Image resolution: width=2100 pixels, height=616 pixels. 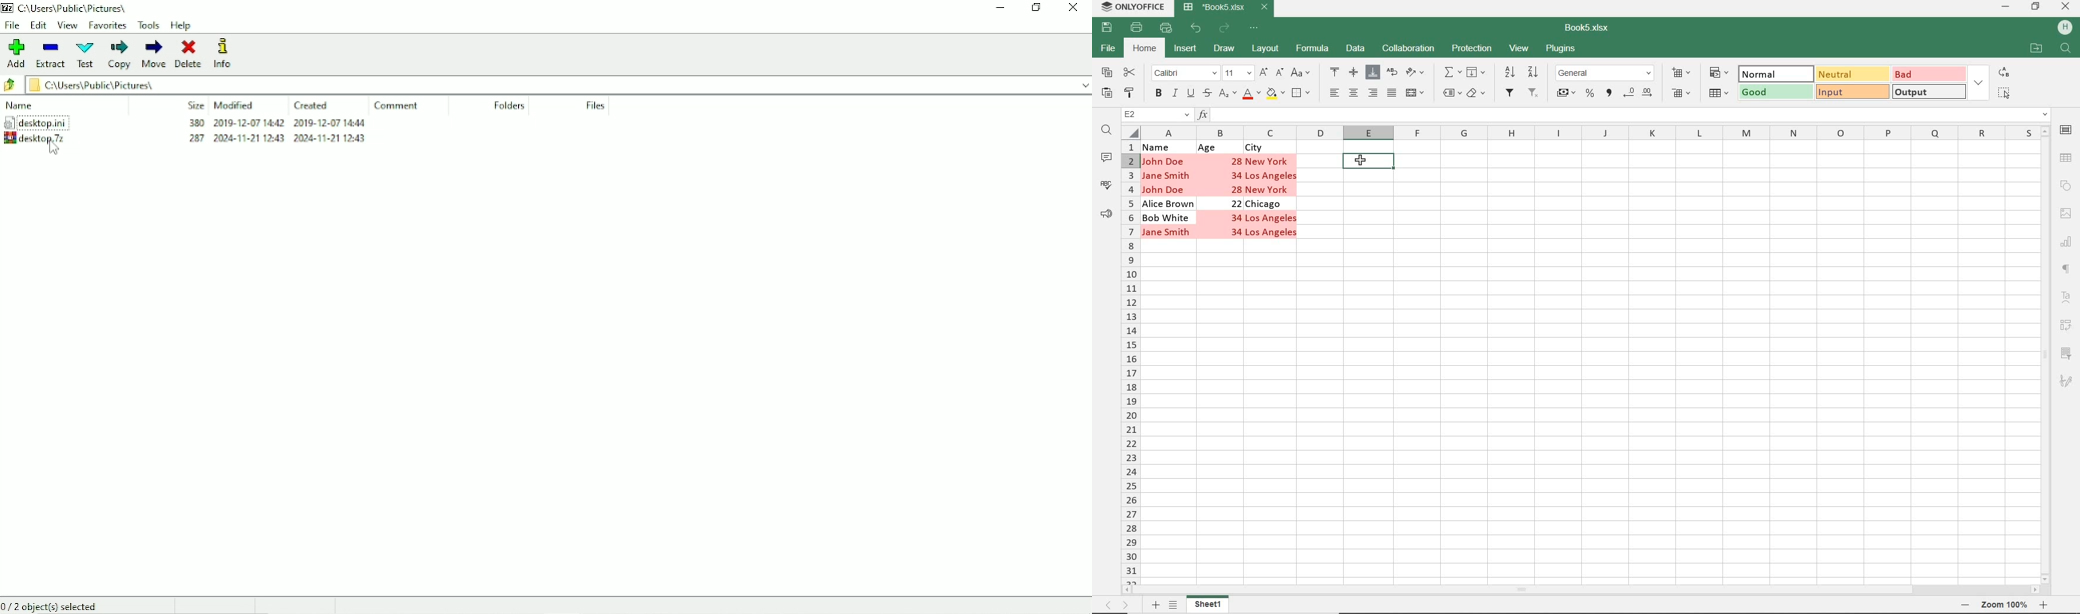 I want to click on 283, so click(x=191, y=139).